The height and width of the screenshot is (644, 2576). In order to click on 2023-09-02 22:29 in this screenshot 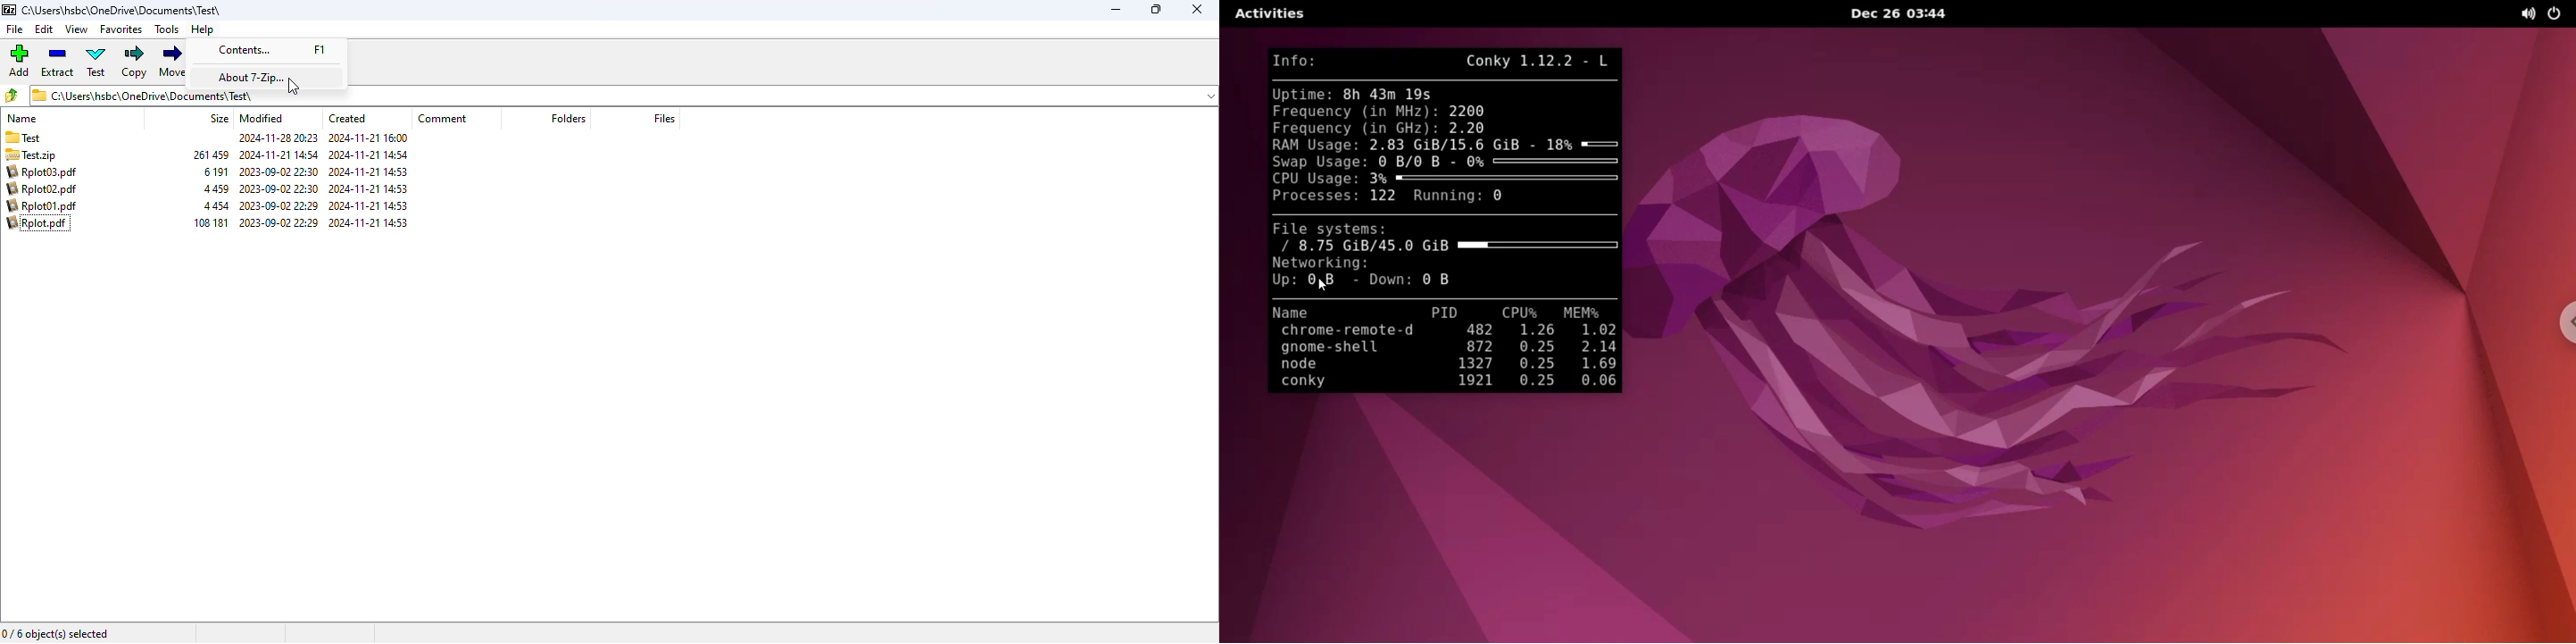, I will do `click(278, 223)`.